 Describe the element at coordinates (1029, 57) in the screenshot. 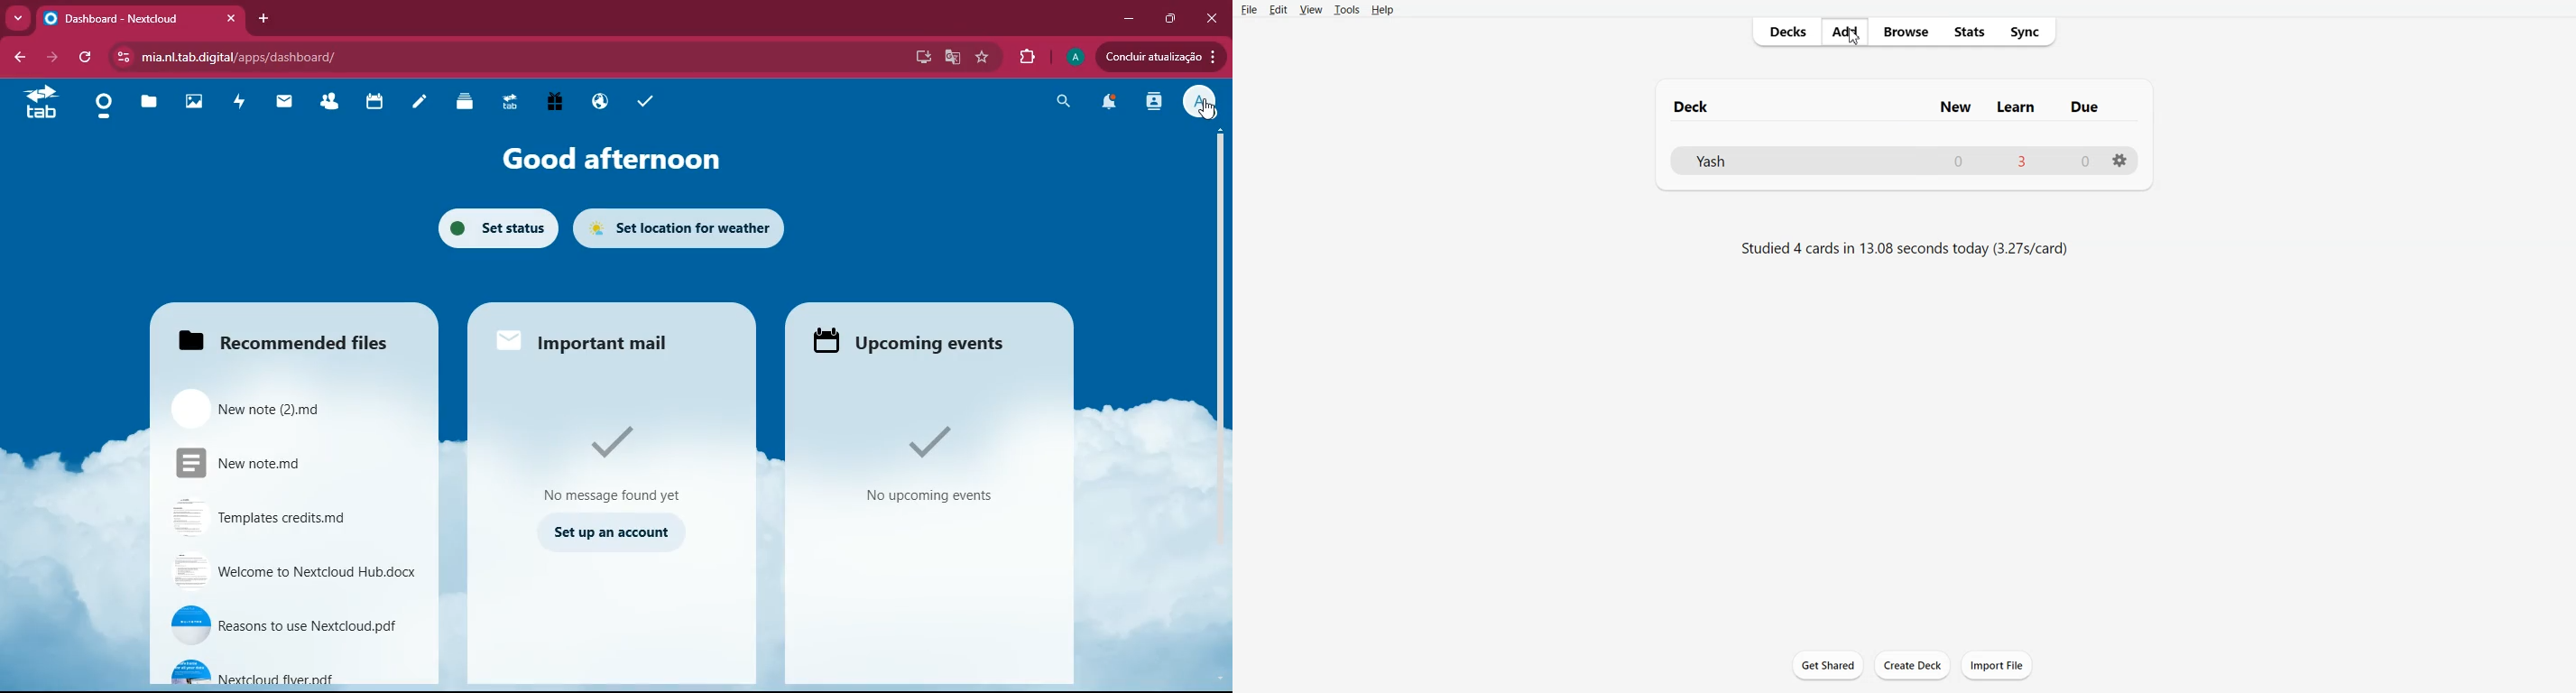

I see `extensions` at that location.